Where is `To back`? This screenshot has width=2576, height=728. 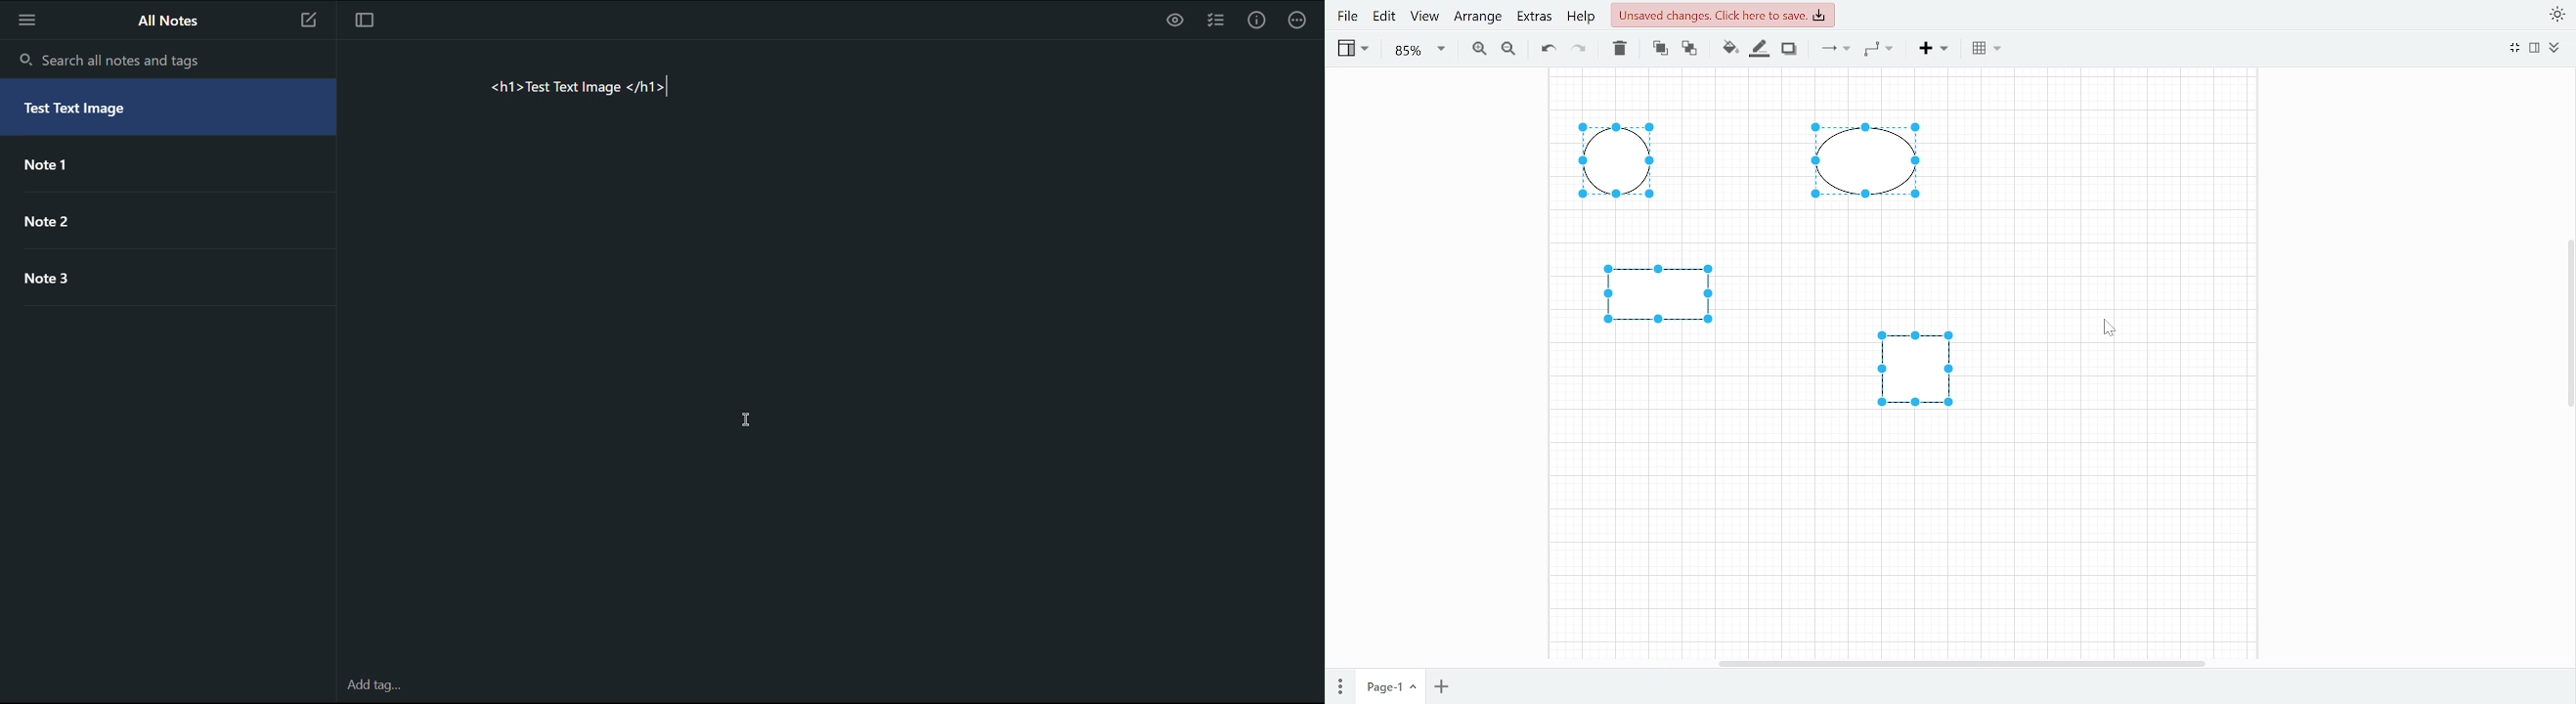 To back is located at coordinates (1688, 48).